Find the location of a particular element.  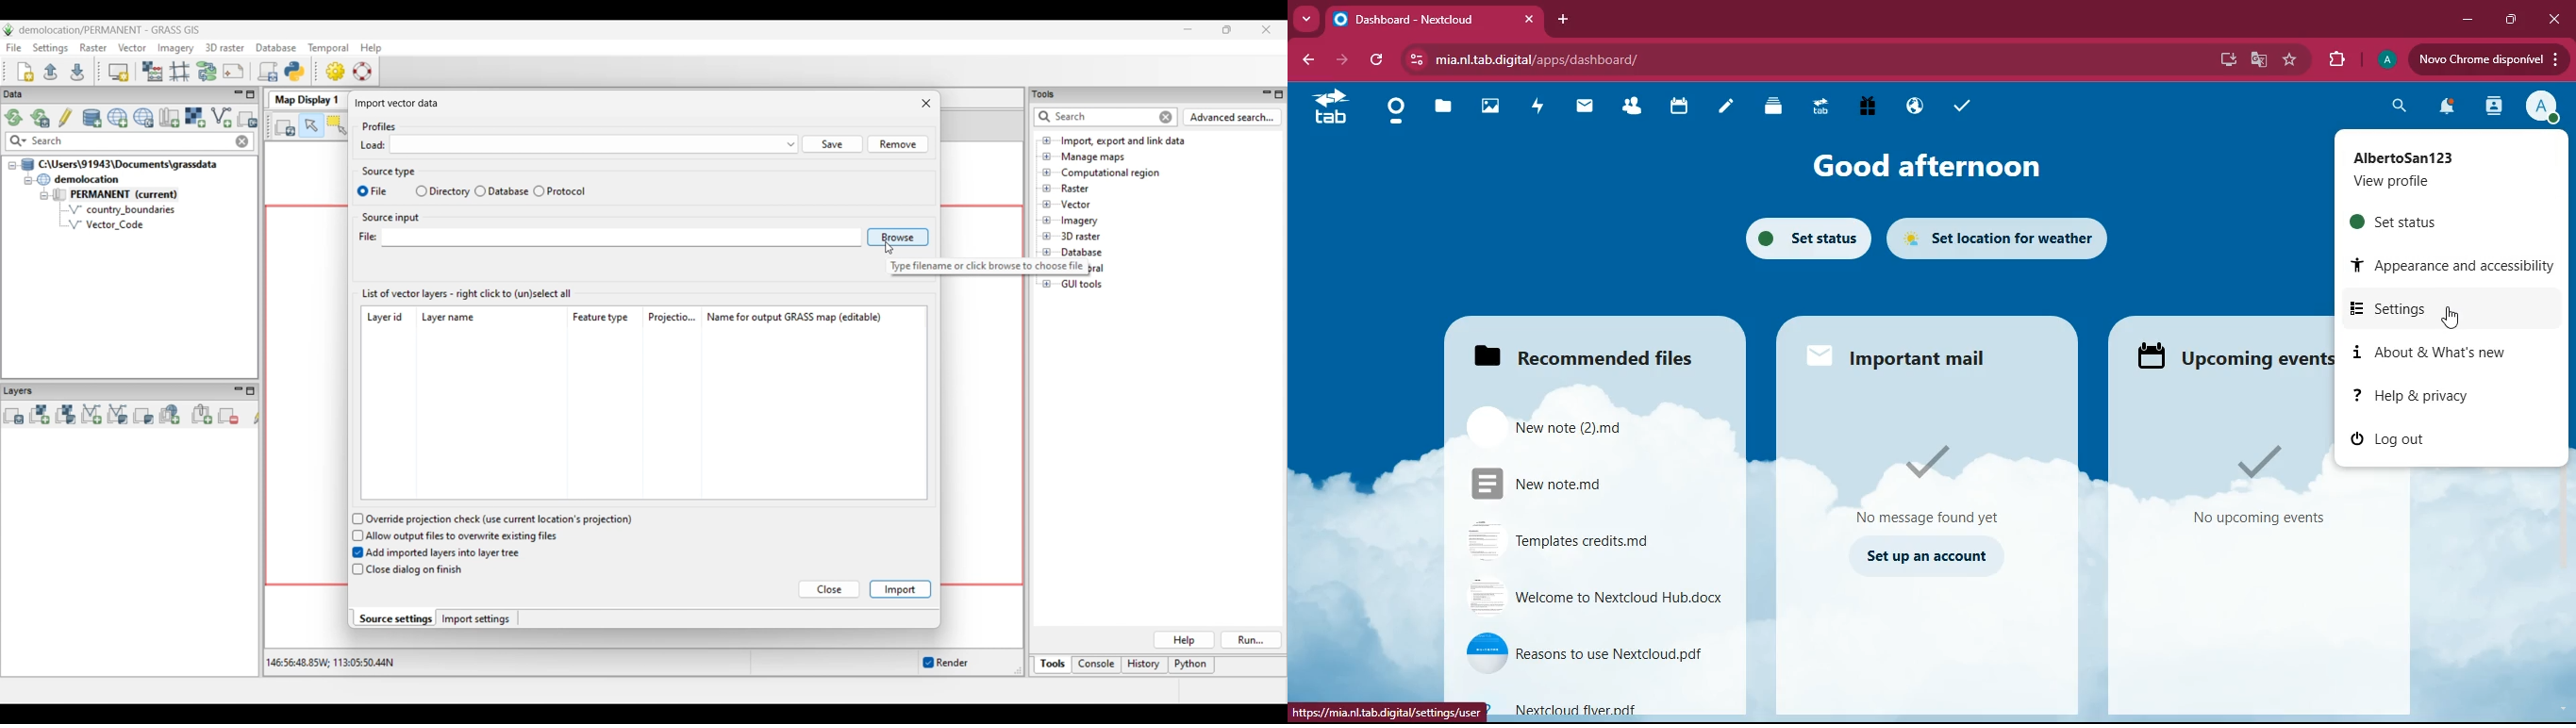

Maximize Data panel is located at coordinates (251, 95).